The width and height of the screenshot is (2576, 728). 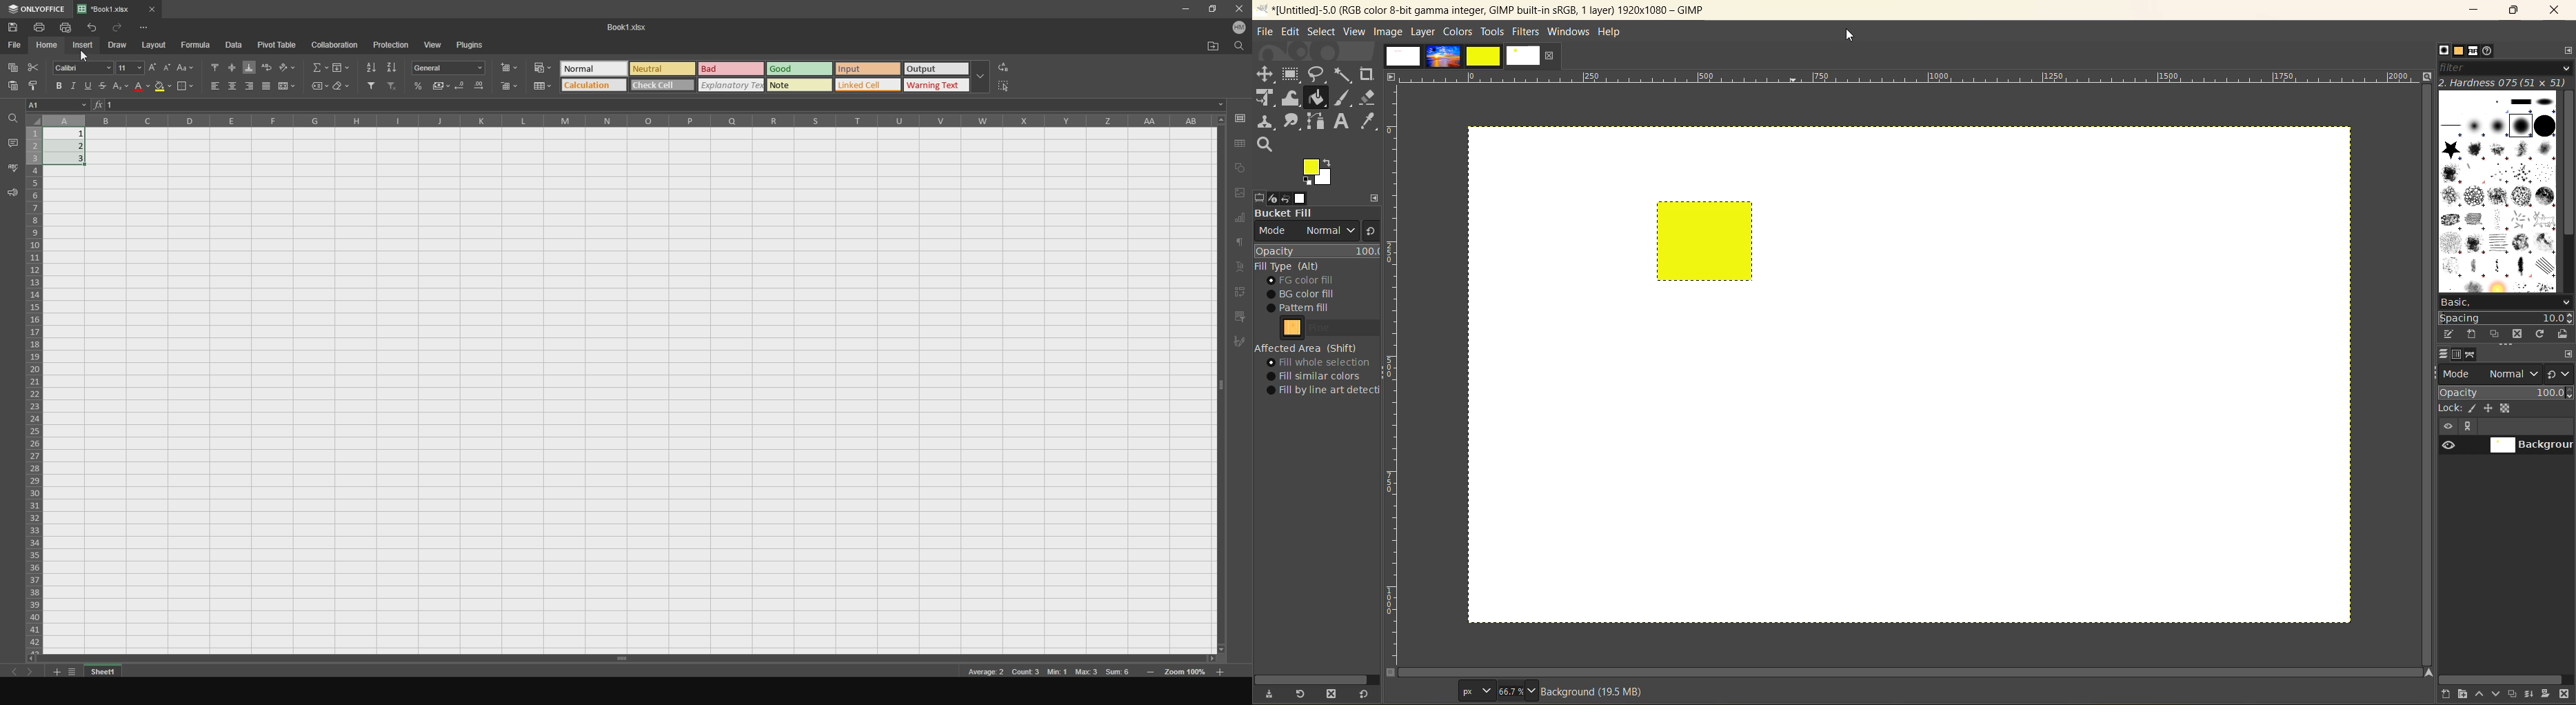 What do you see at coordinates (1319, 677) in the screenshot?
I see `horizontal scroll bar` at bounding box center [1319, 677].